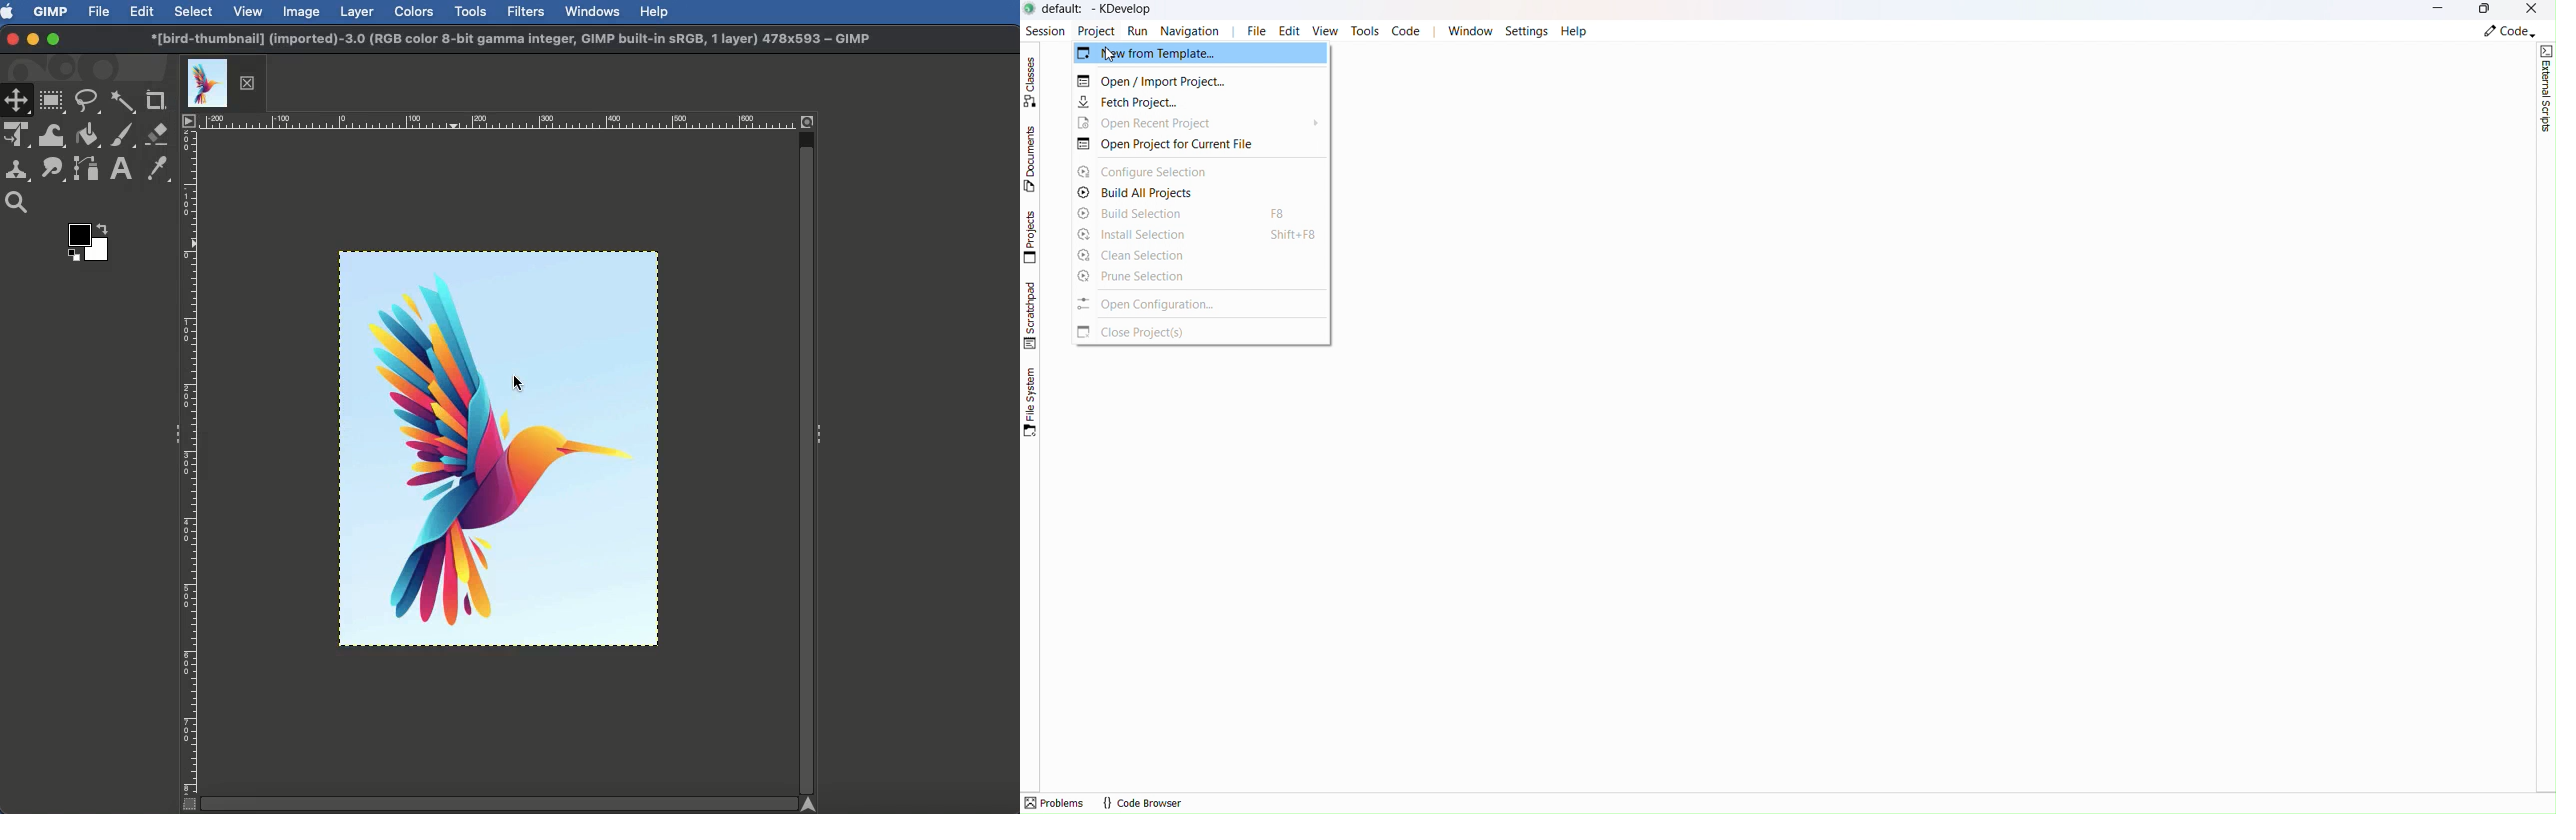 This screenshot has width=2576, height=840. I want to click on Run, so click(1139, 30).